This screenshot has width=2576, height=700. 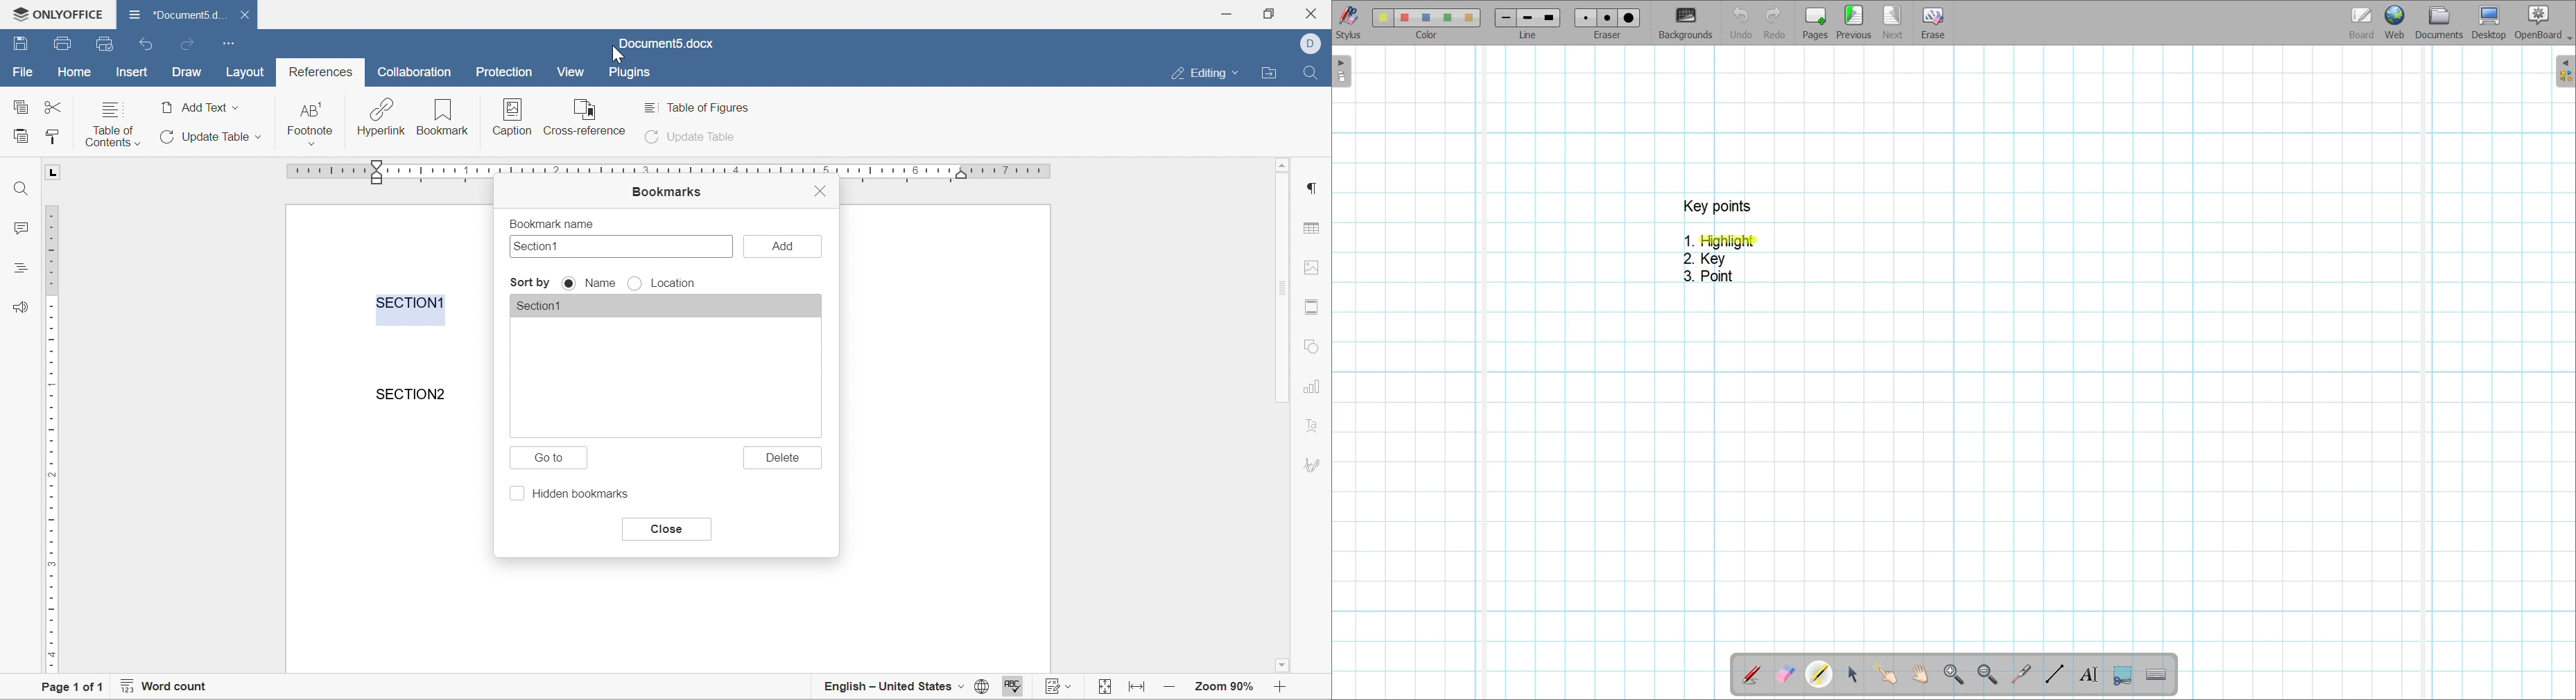 What do you see at coordinates (2157, 675) in the screenshot?
I see `Display virtual keyboard` at bounding box center [2157, 675].